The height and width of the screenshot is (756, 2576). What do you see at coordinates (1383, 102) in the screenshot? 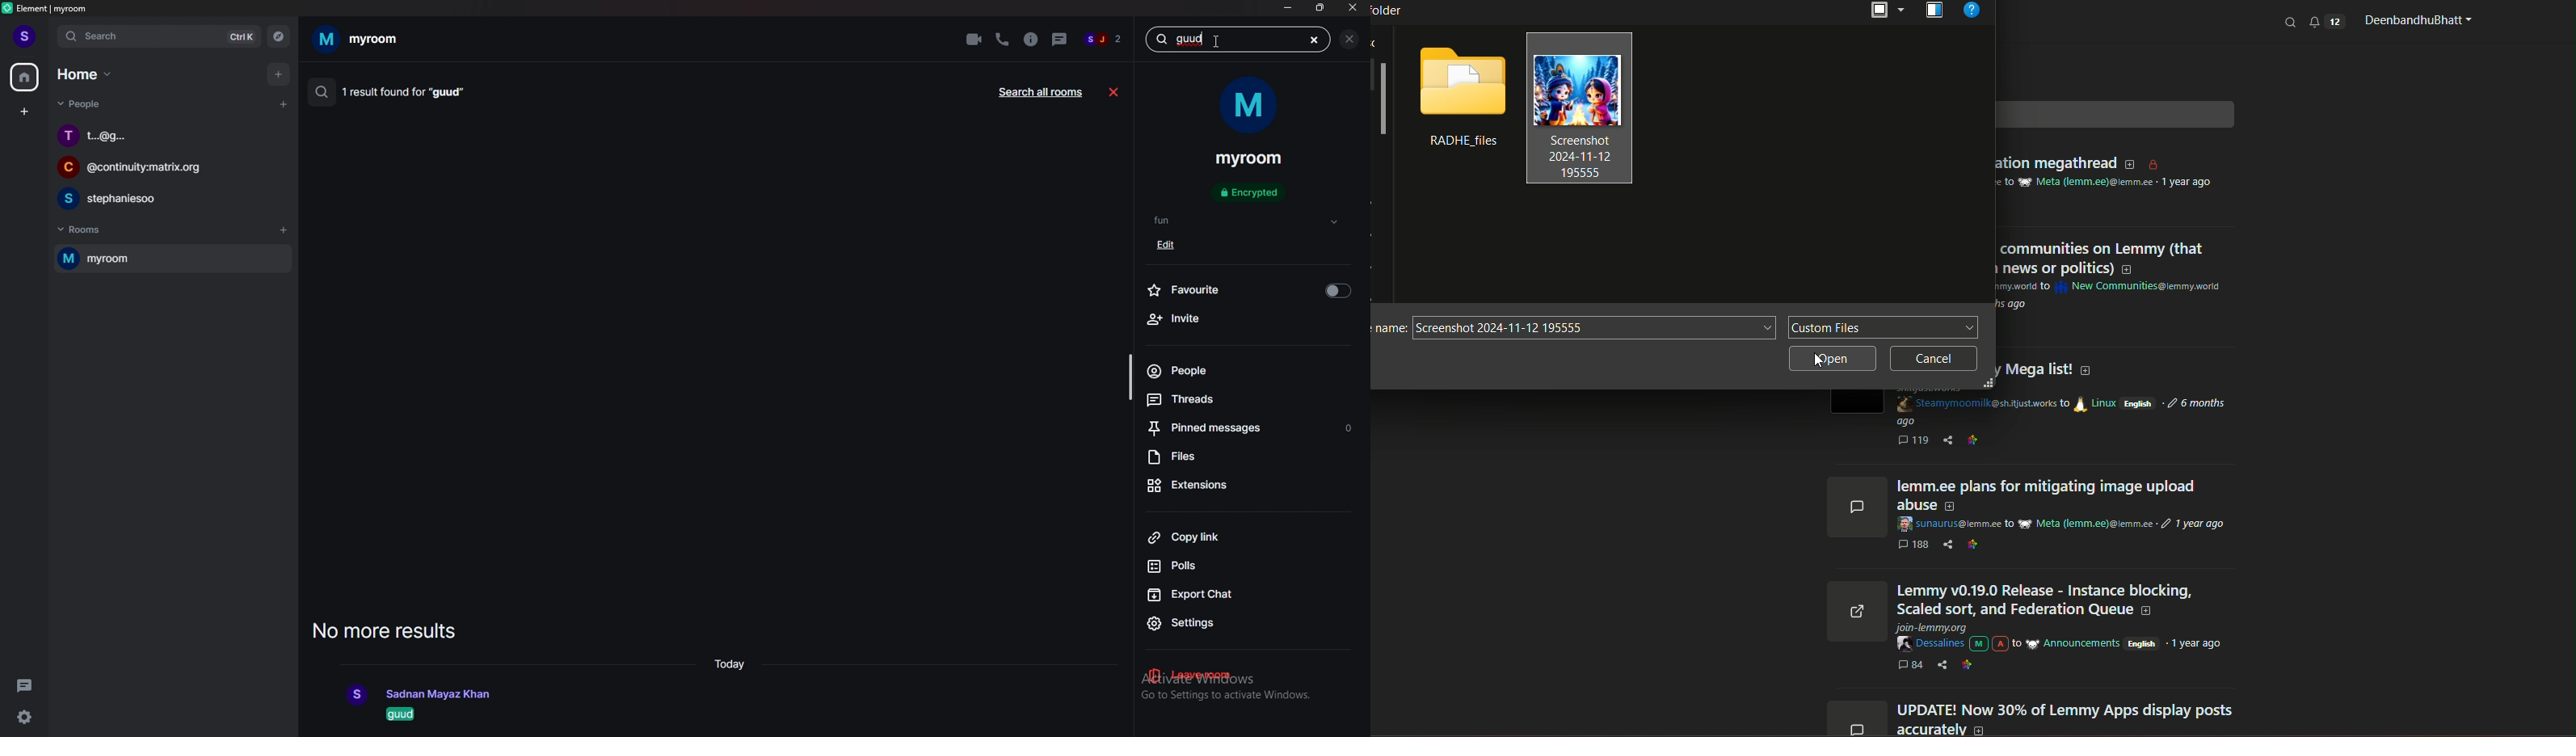
I see `Sidebar` at bounding box center [1383, 102].